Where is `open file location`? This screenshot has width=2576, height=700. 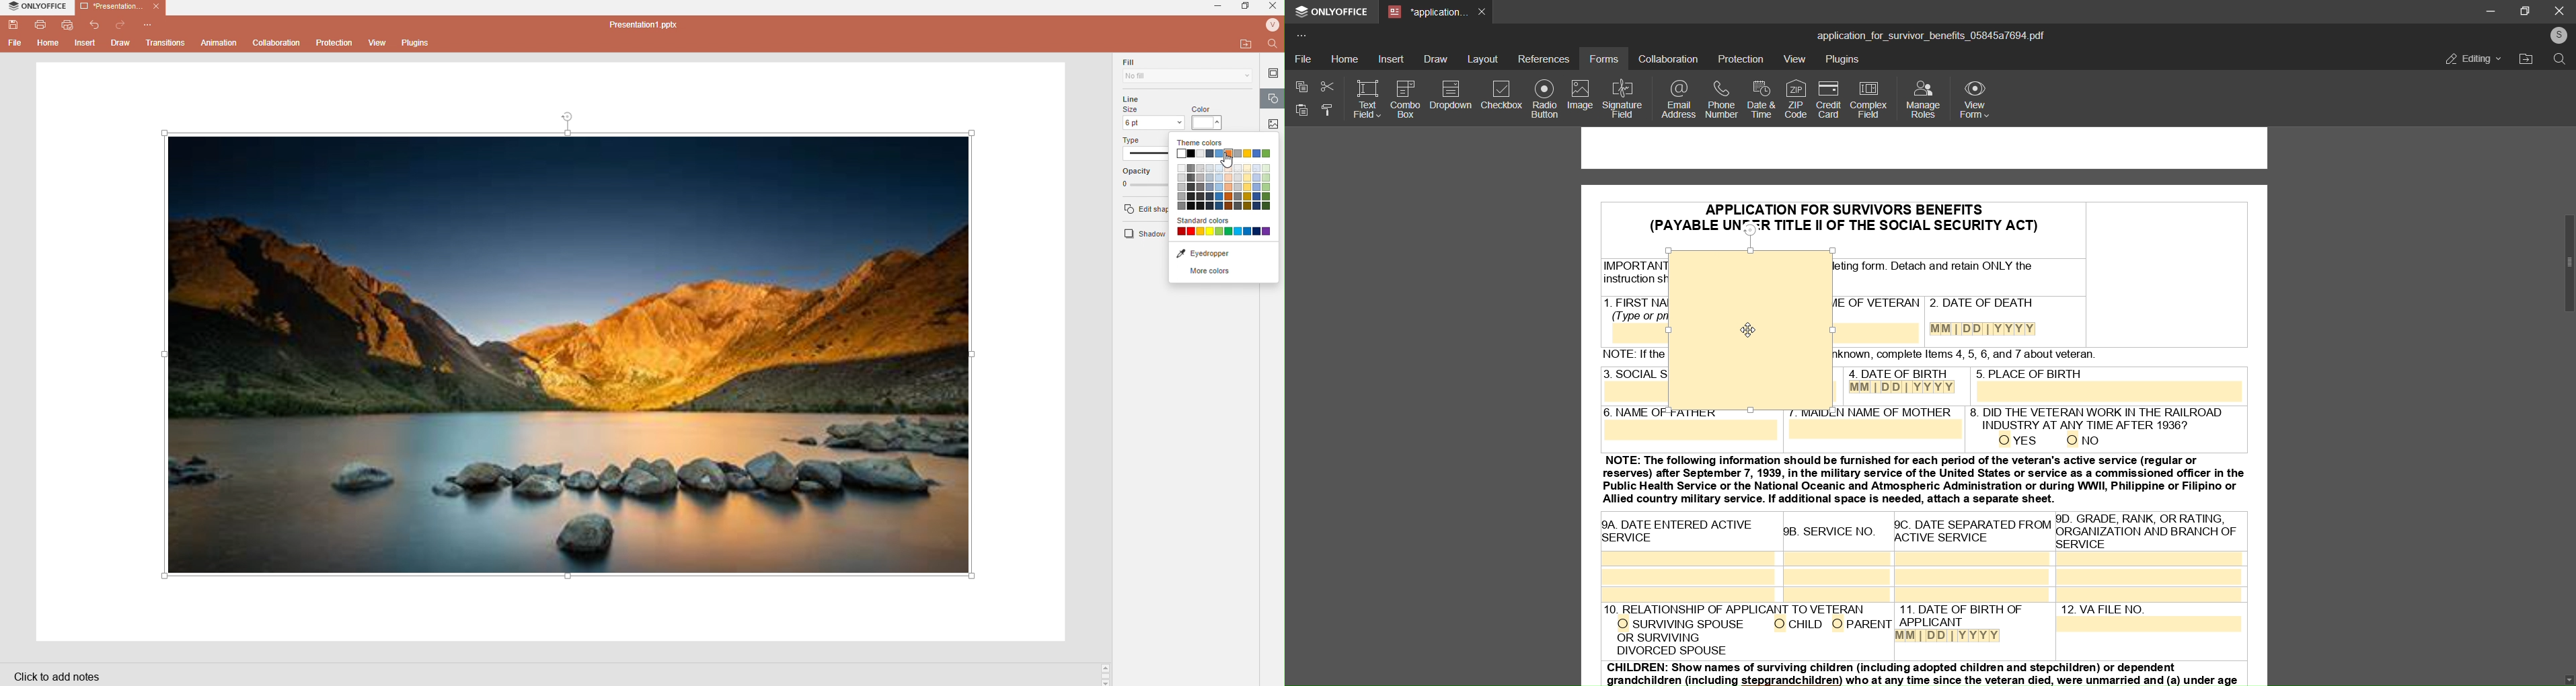 open file location is located at coordinates (1245, 44).